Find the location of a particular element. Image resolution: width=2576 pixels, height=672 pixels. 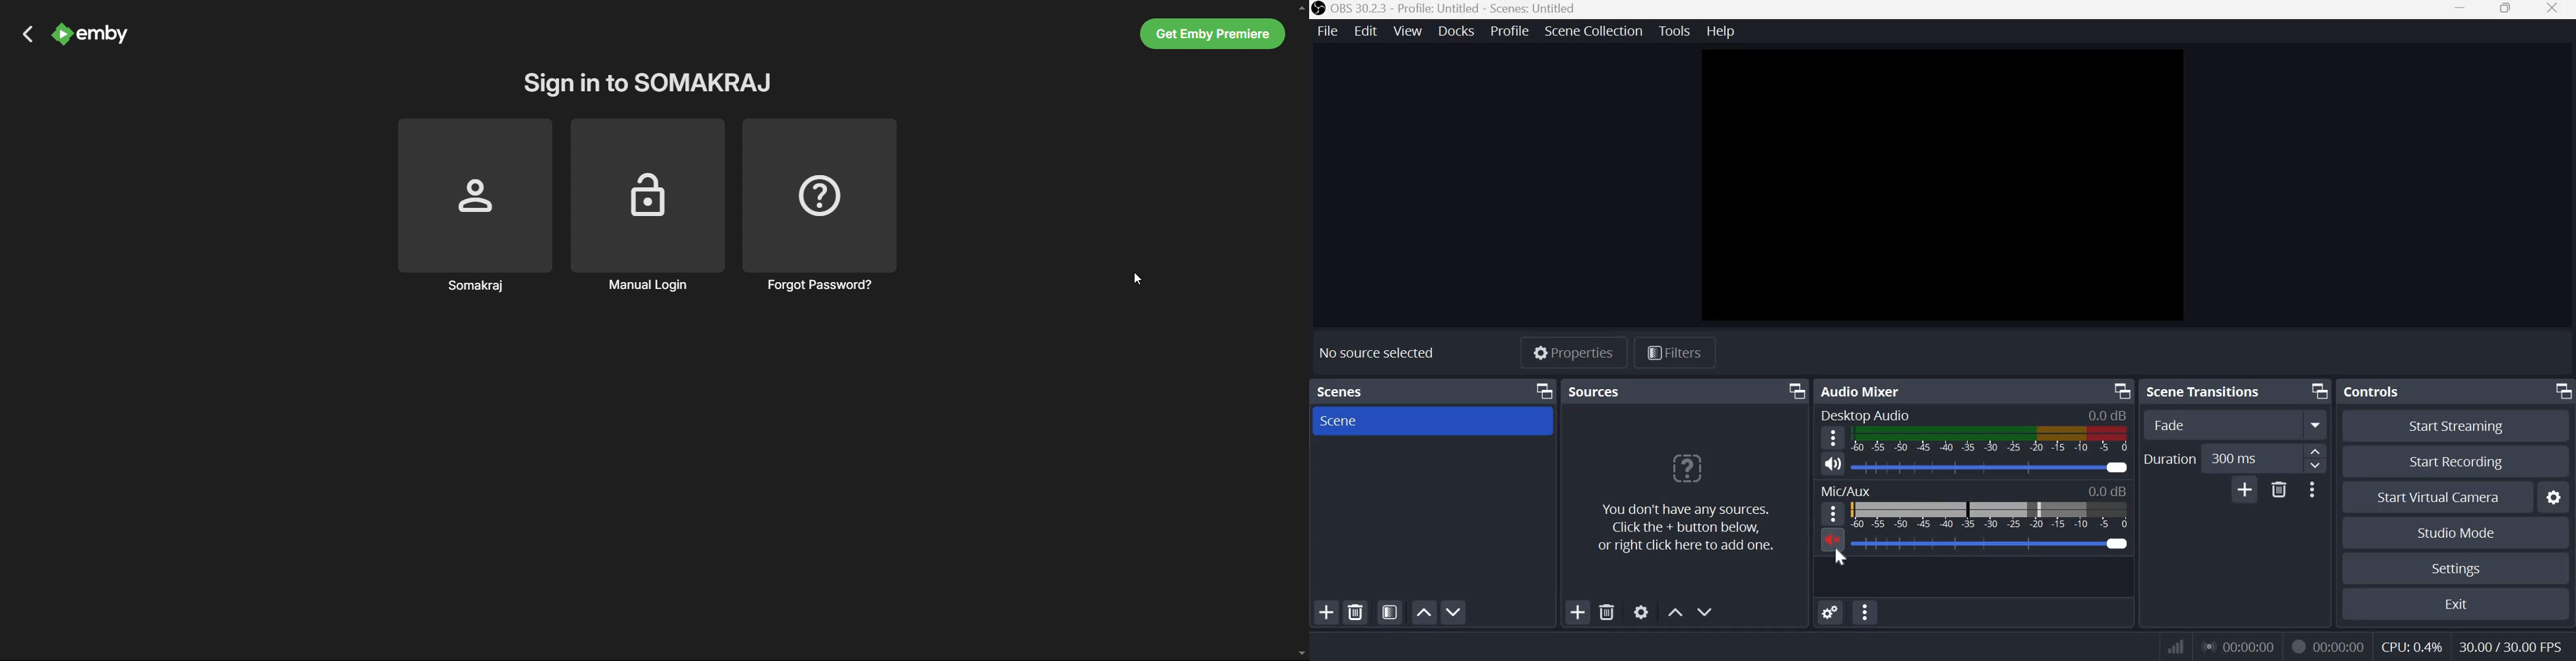

Dock Options icon is located at coordinates (1543, 391).